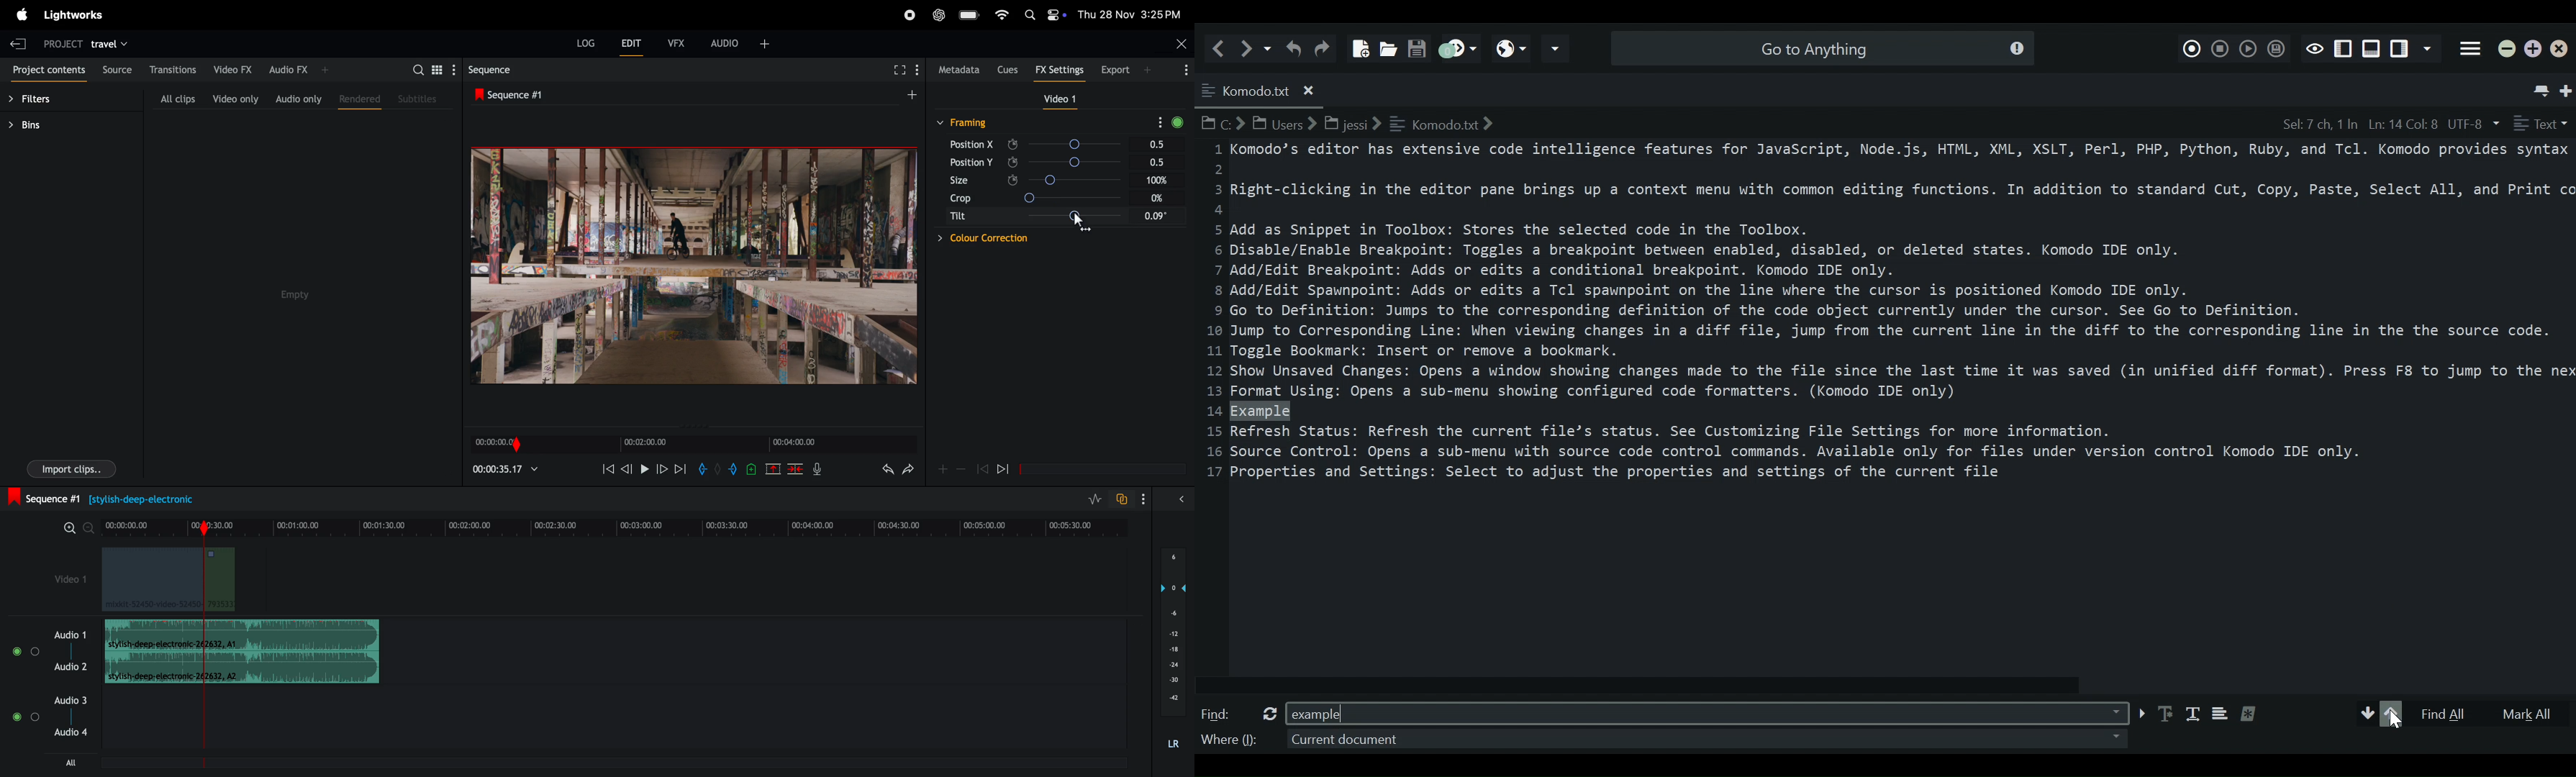 The height and width of the screenshot is (784, 2576). Describe the element at coordinates (50, 701) in the screenshot. I see `audio 3` at that location.